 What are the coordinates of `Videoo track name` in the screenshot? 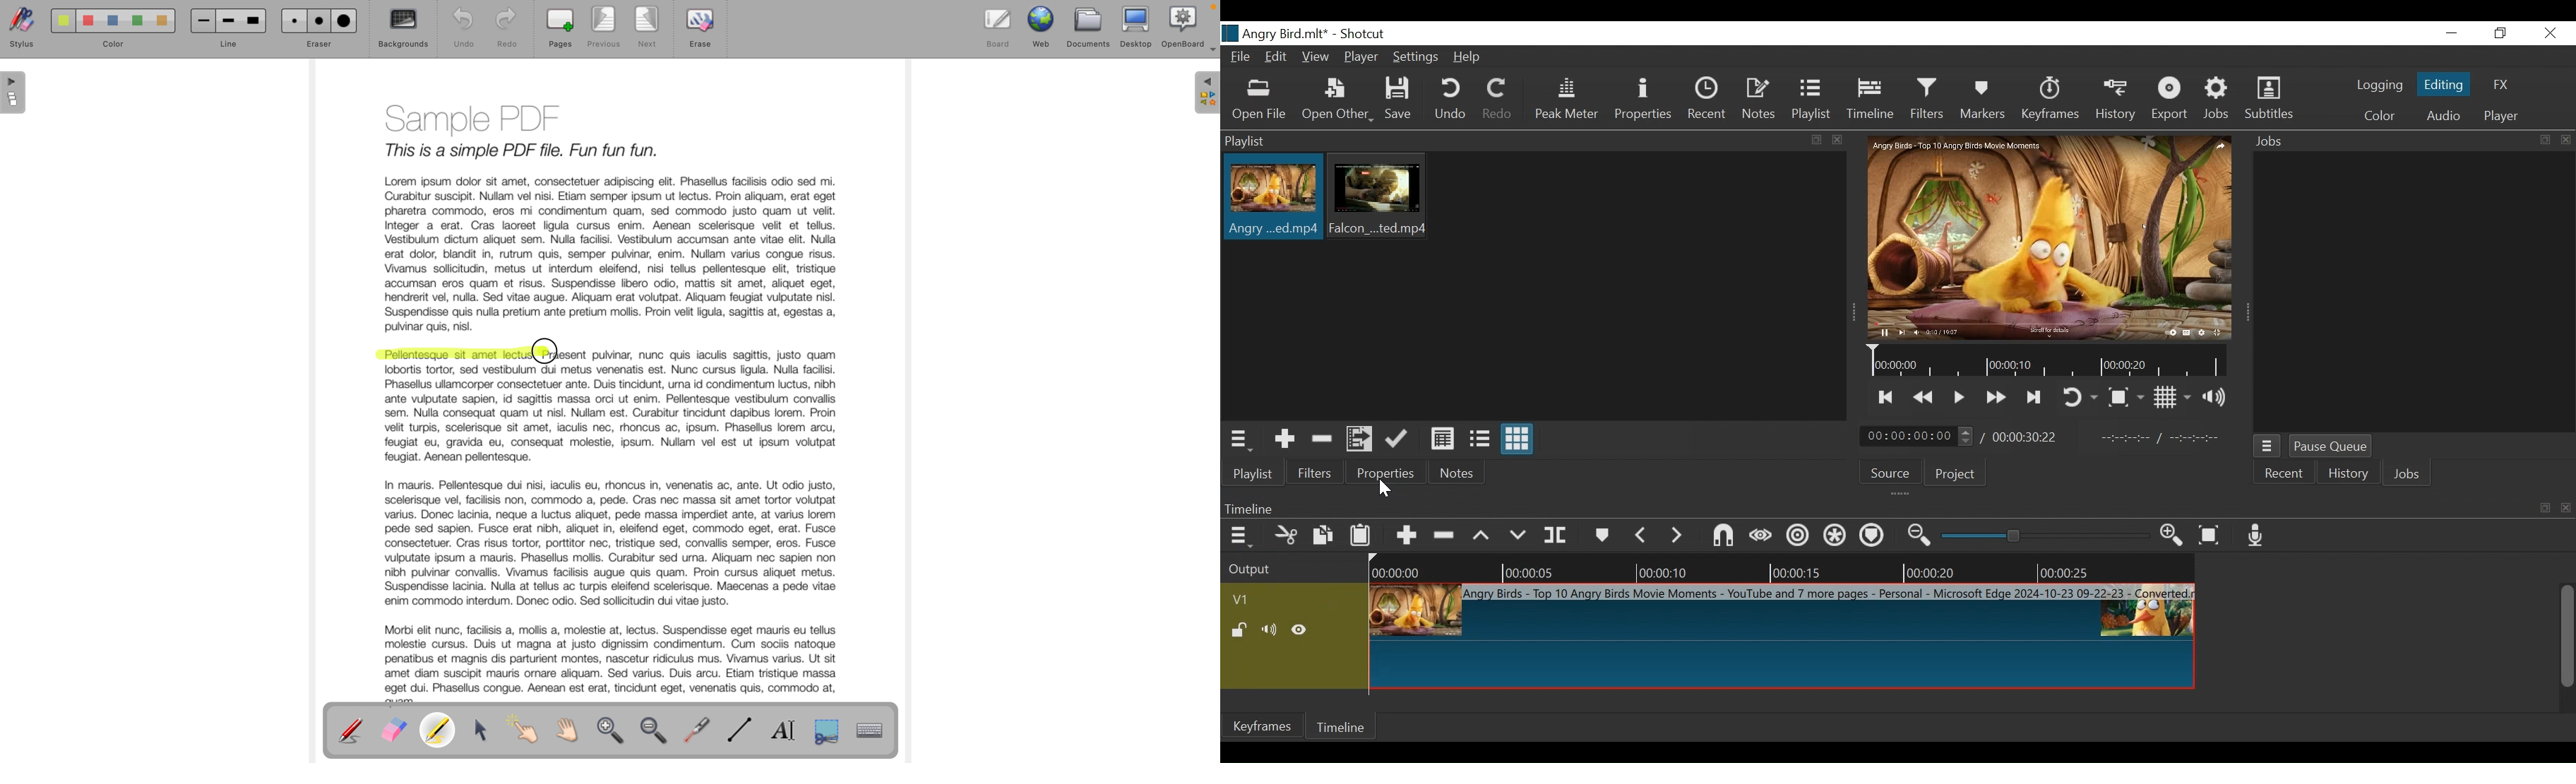 It's located at (1260, 601).